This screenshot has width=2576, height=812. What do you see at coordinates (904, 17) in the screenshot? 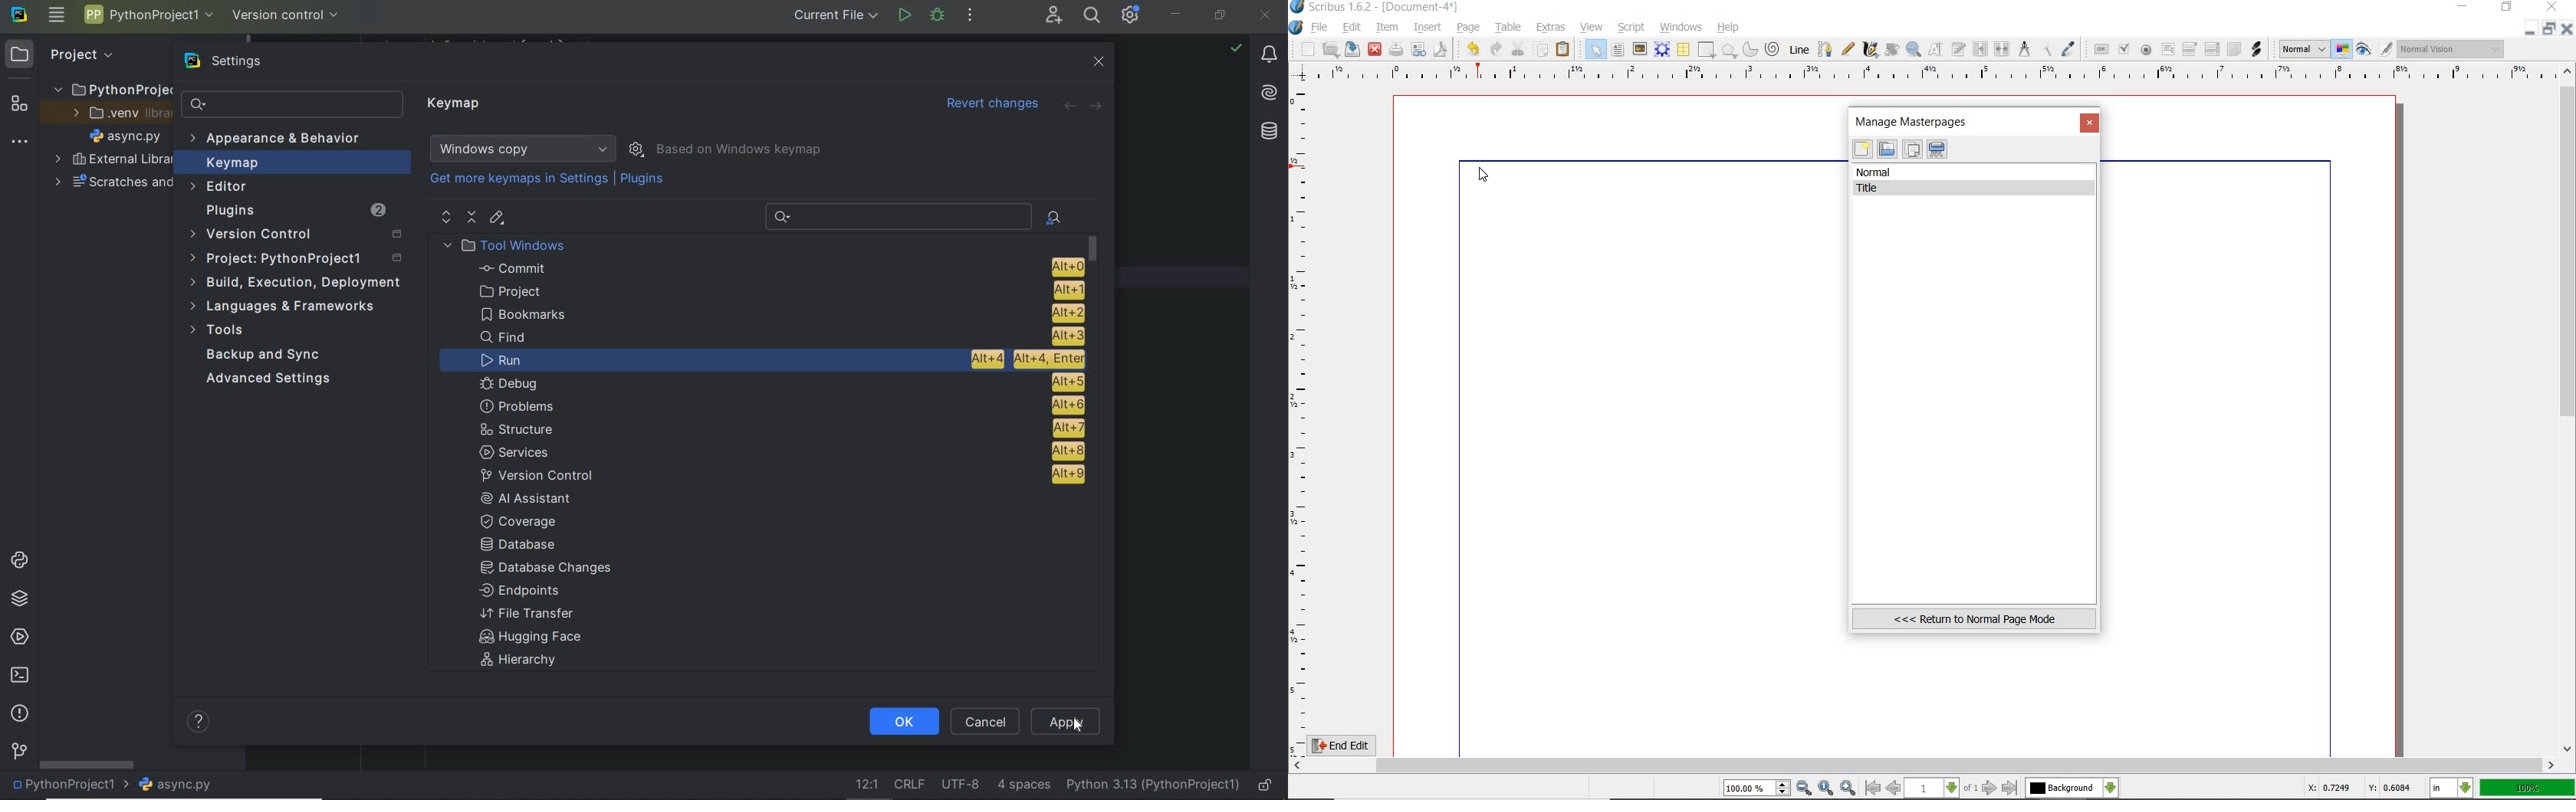
I see `run` at bounding box center [904, 17].